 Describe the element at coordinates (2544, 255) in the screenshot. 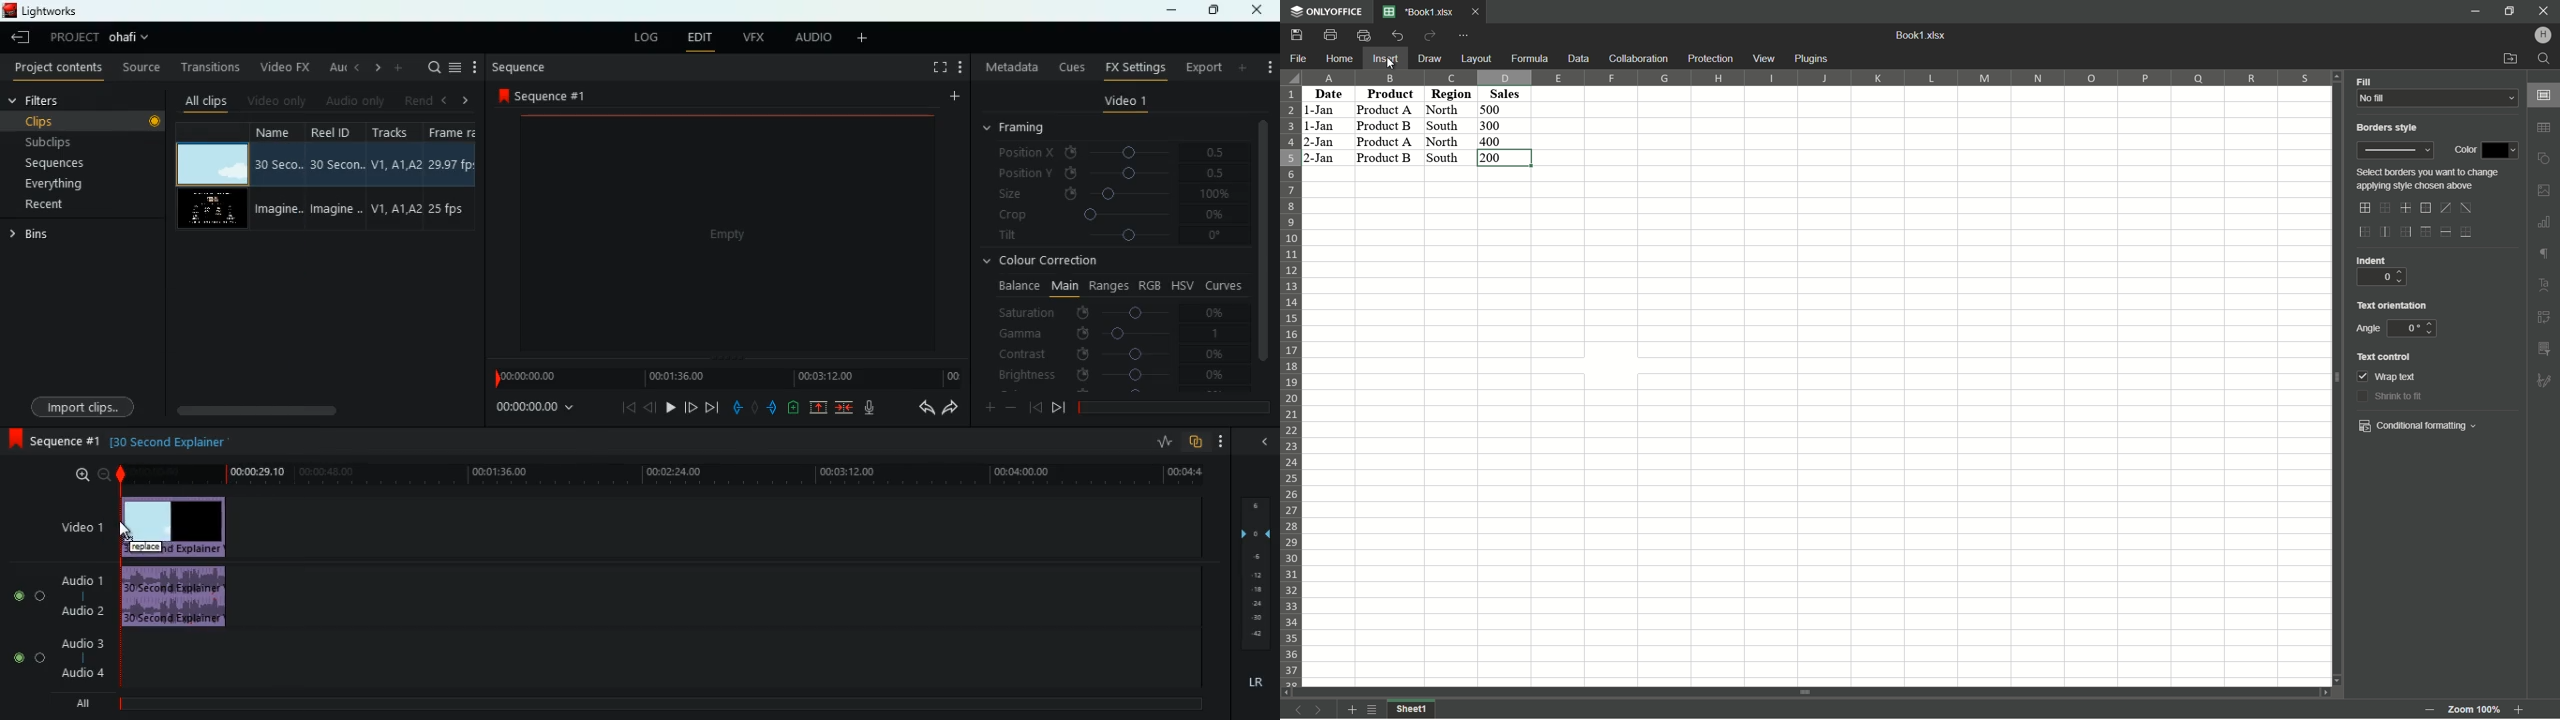

I see `format marks` at that location.